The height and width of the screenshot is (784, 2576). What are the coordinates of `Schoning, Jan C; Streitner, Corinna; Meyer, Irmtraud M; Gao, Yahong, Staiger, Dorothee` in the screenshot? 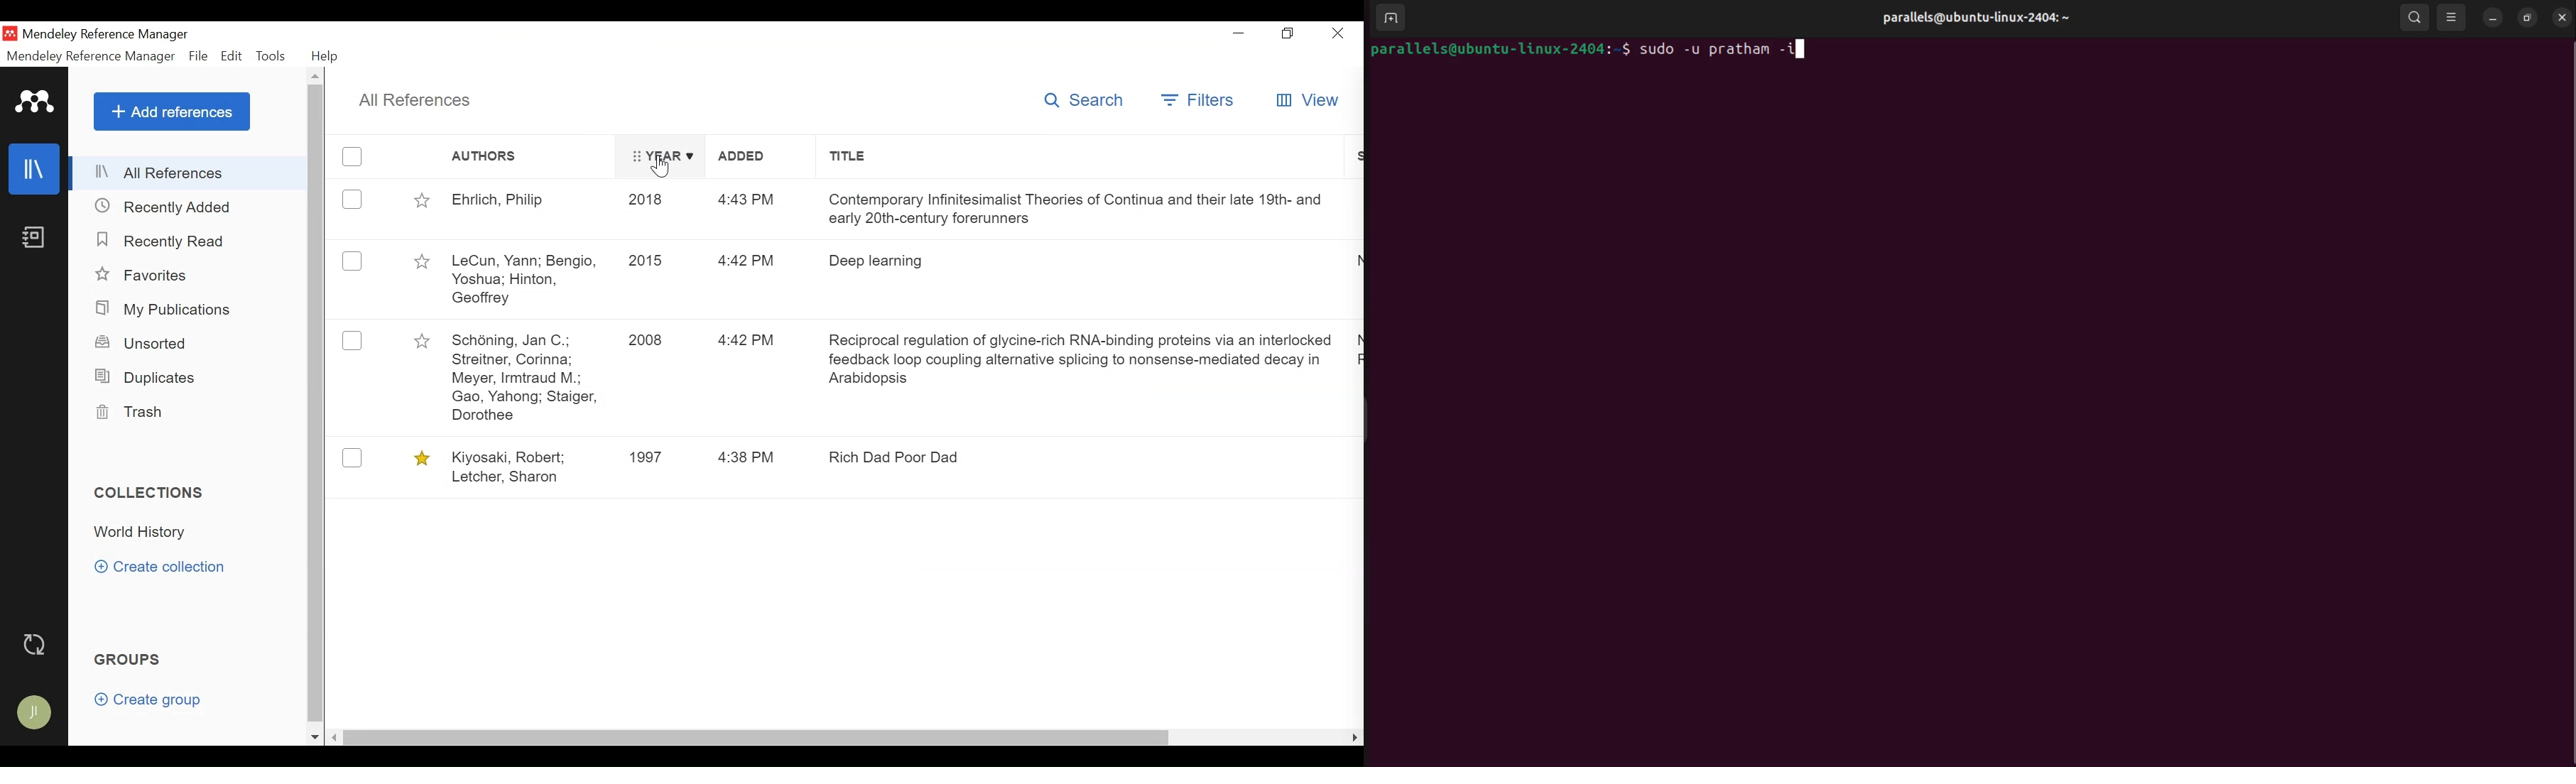 It's located at (524, 380).